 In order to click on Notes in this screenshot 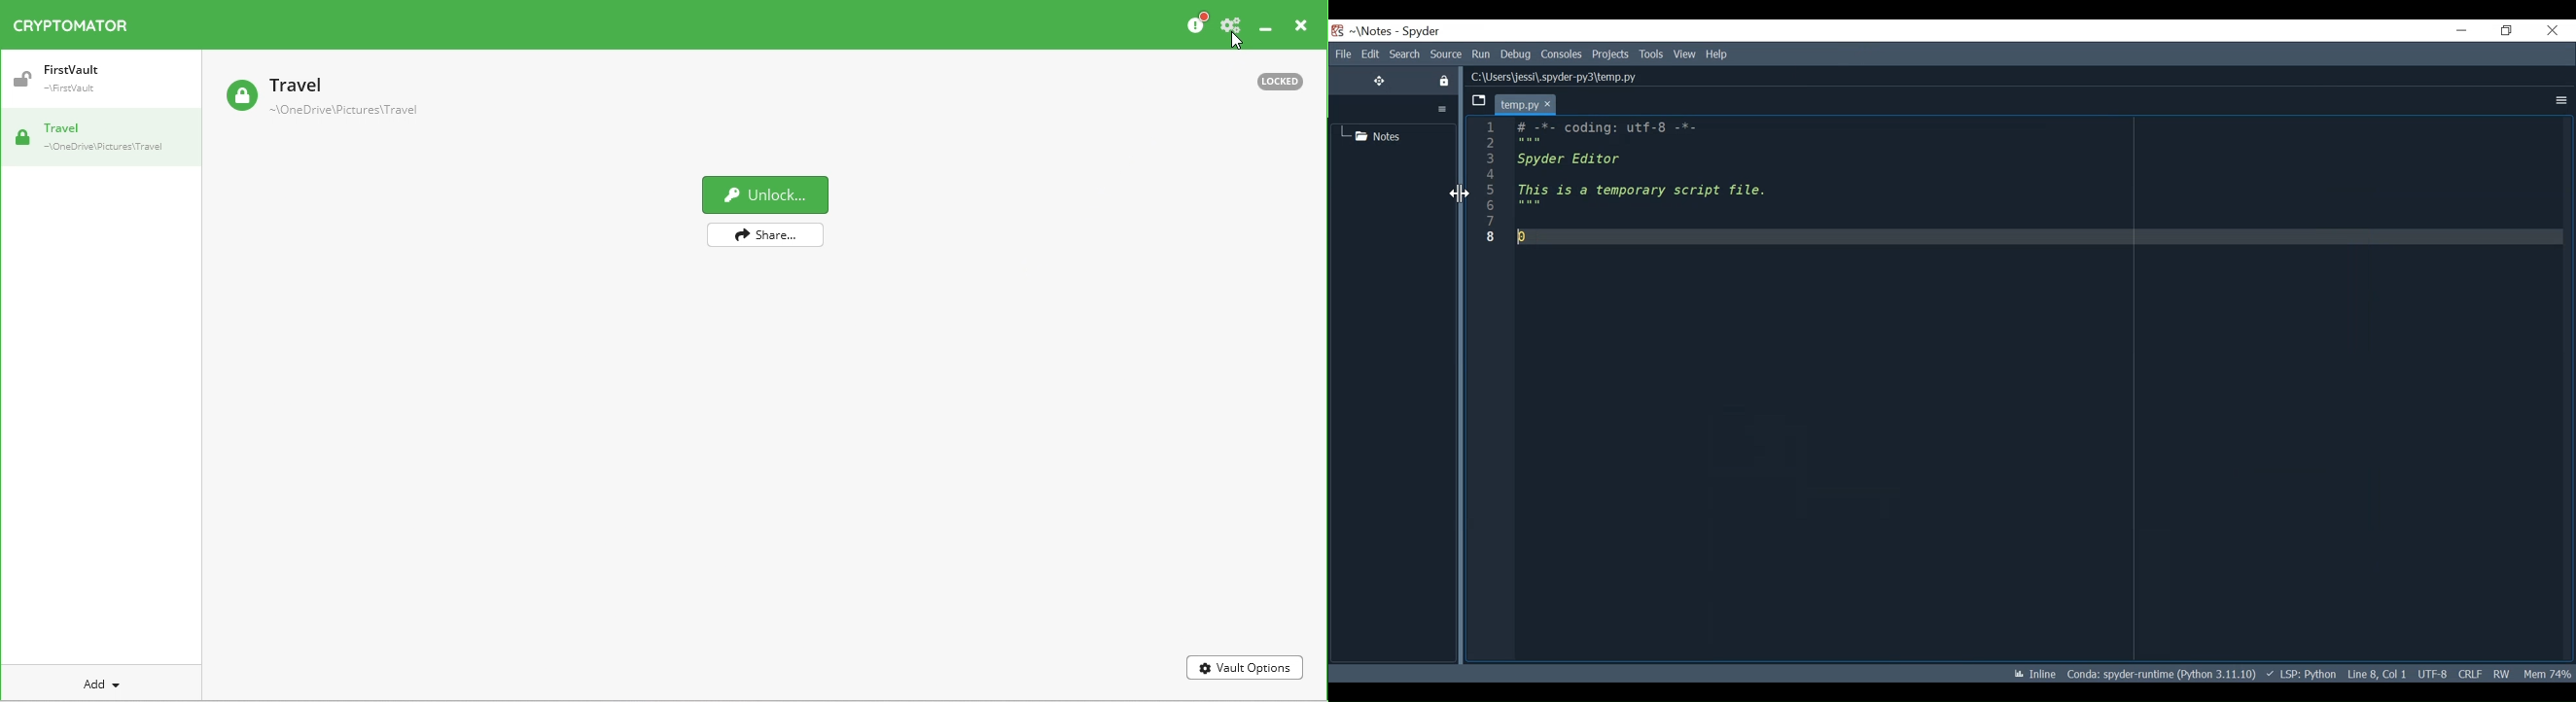, I will do `click(1372, 136)`.